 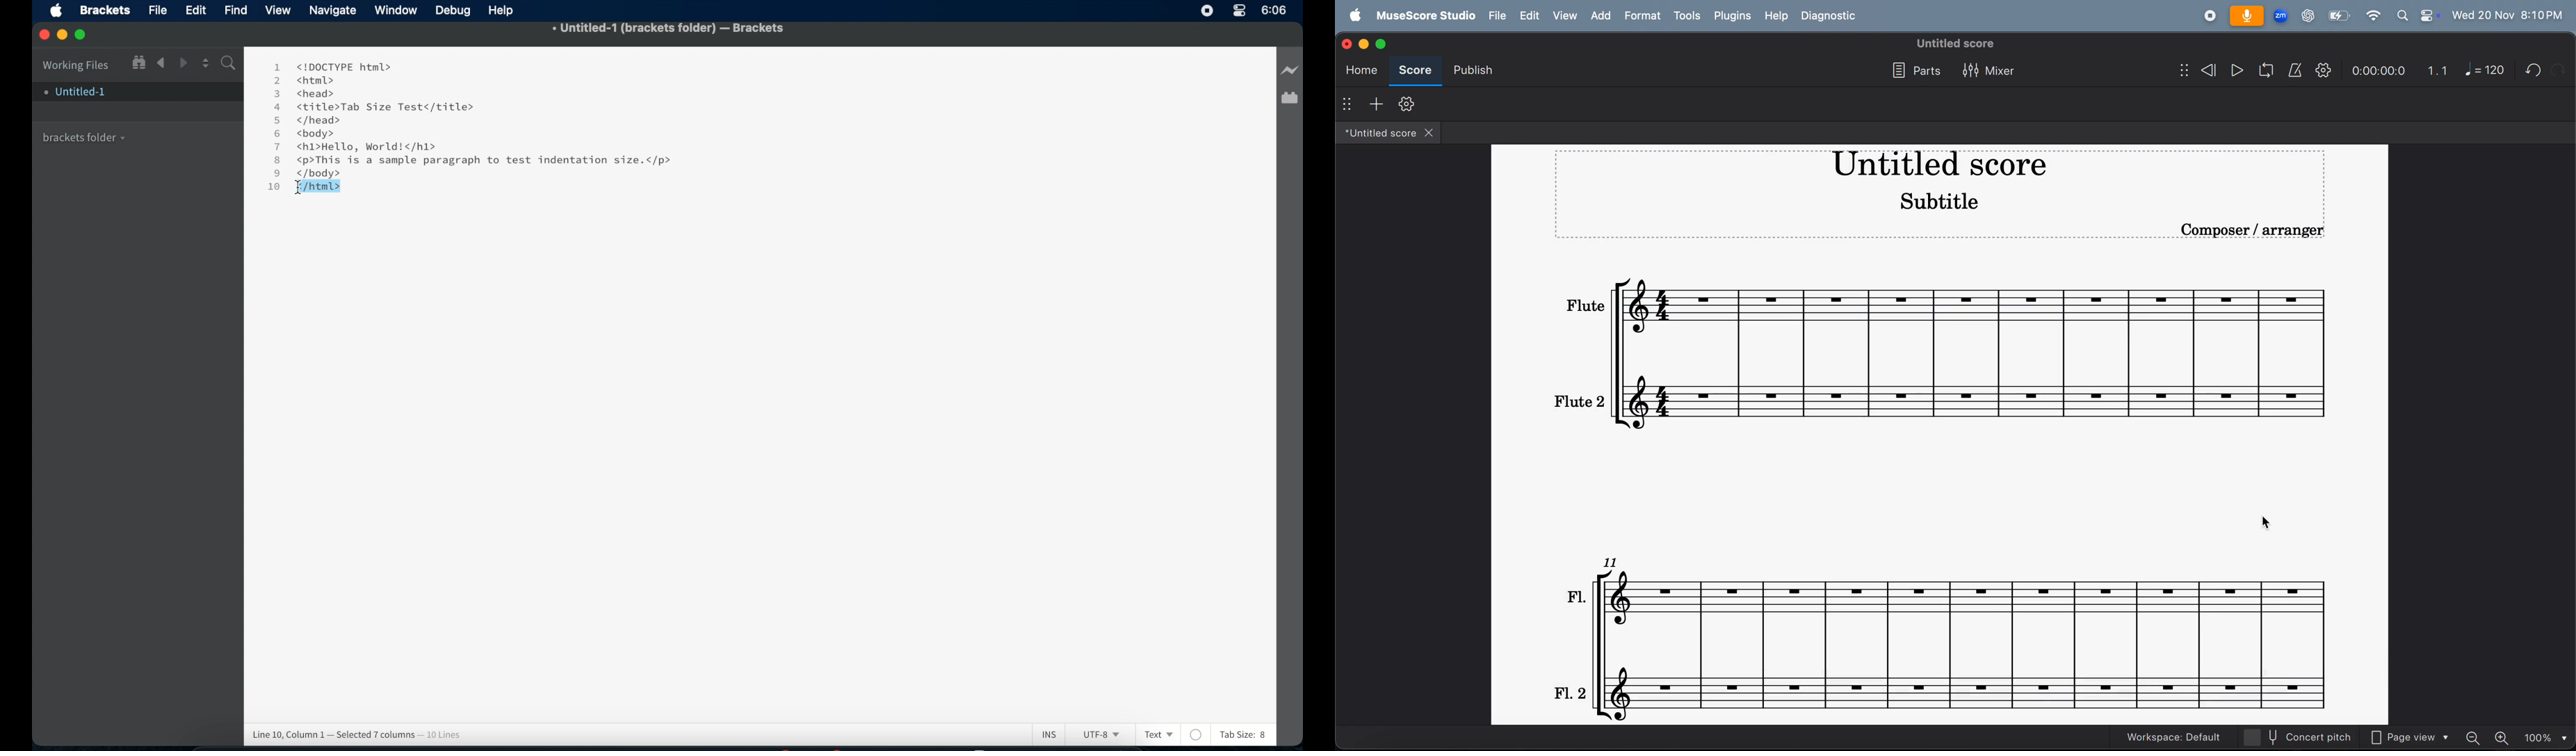 I want to click on 8, so click(x=1264, y=736).